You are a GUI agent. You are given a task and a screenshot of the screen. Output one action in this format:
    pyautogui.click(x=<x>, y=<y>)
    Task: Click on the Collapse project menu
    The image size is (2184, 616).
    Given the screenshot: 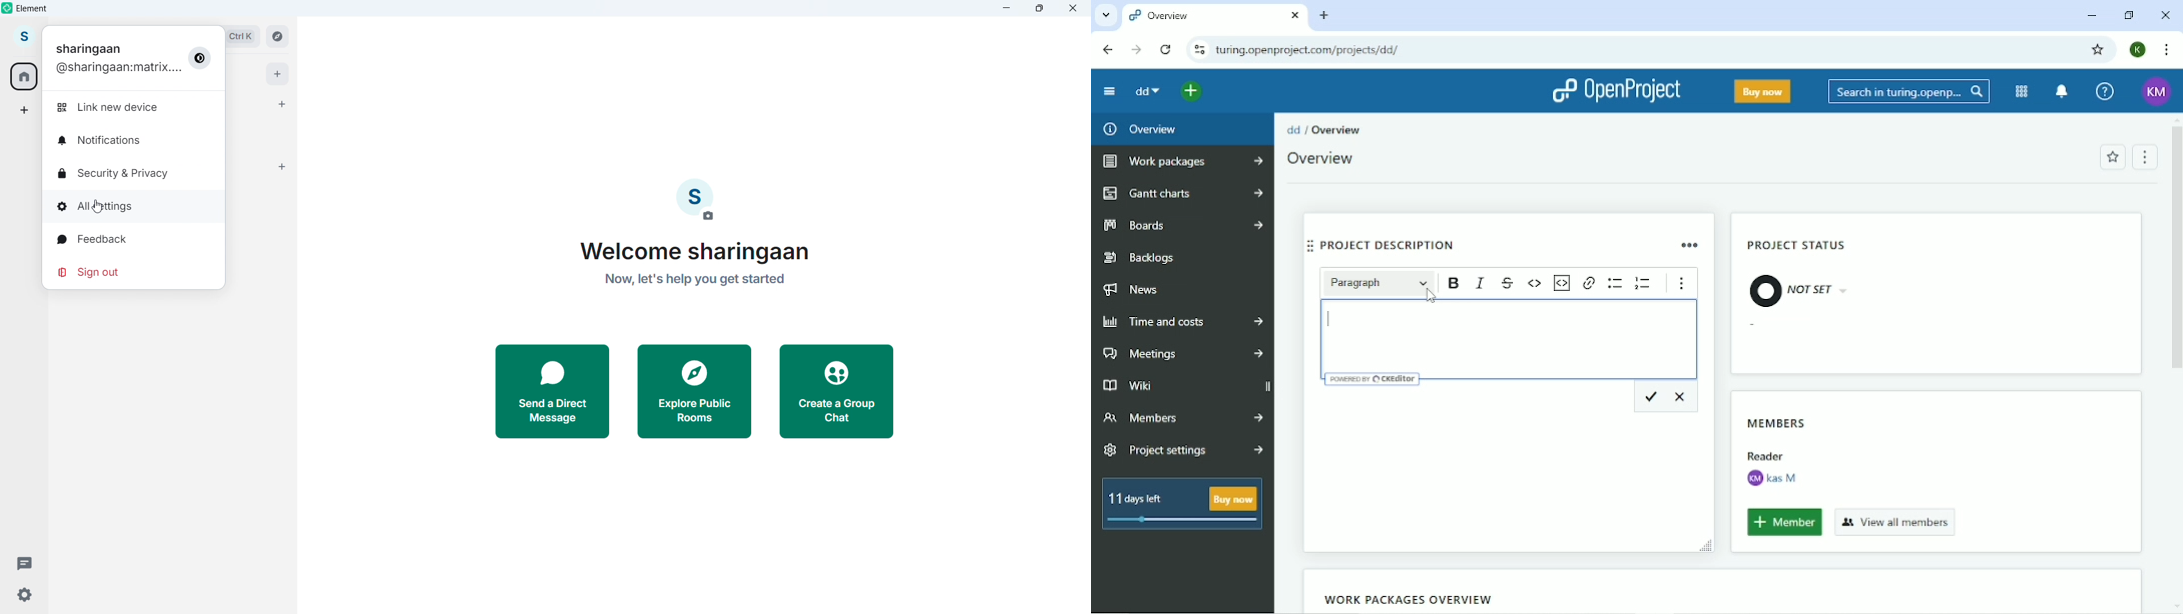 What is the action you would take?
    pyautogui.click(x=1109, y=91)
    